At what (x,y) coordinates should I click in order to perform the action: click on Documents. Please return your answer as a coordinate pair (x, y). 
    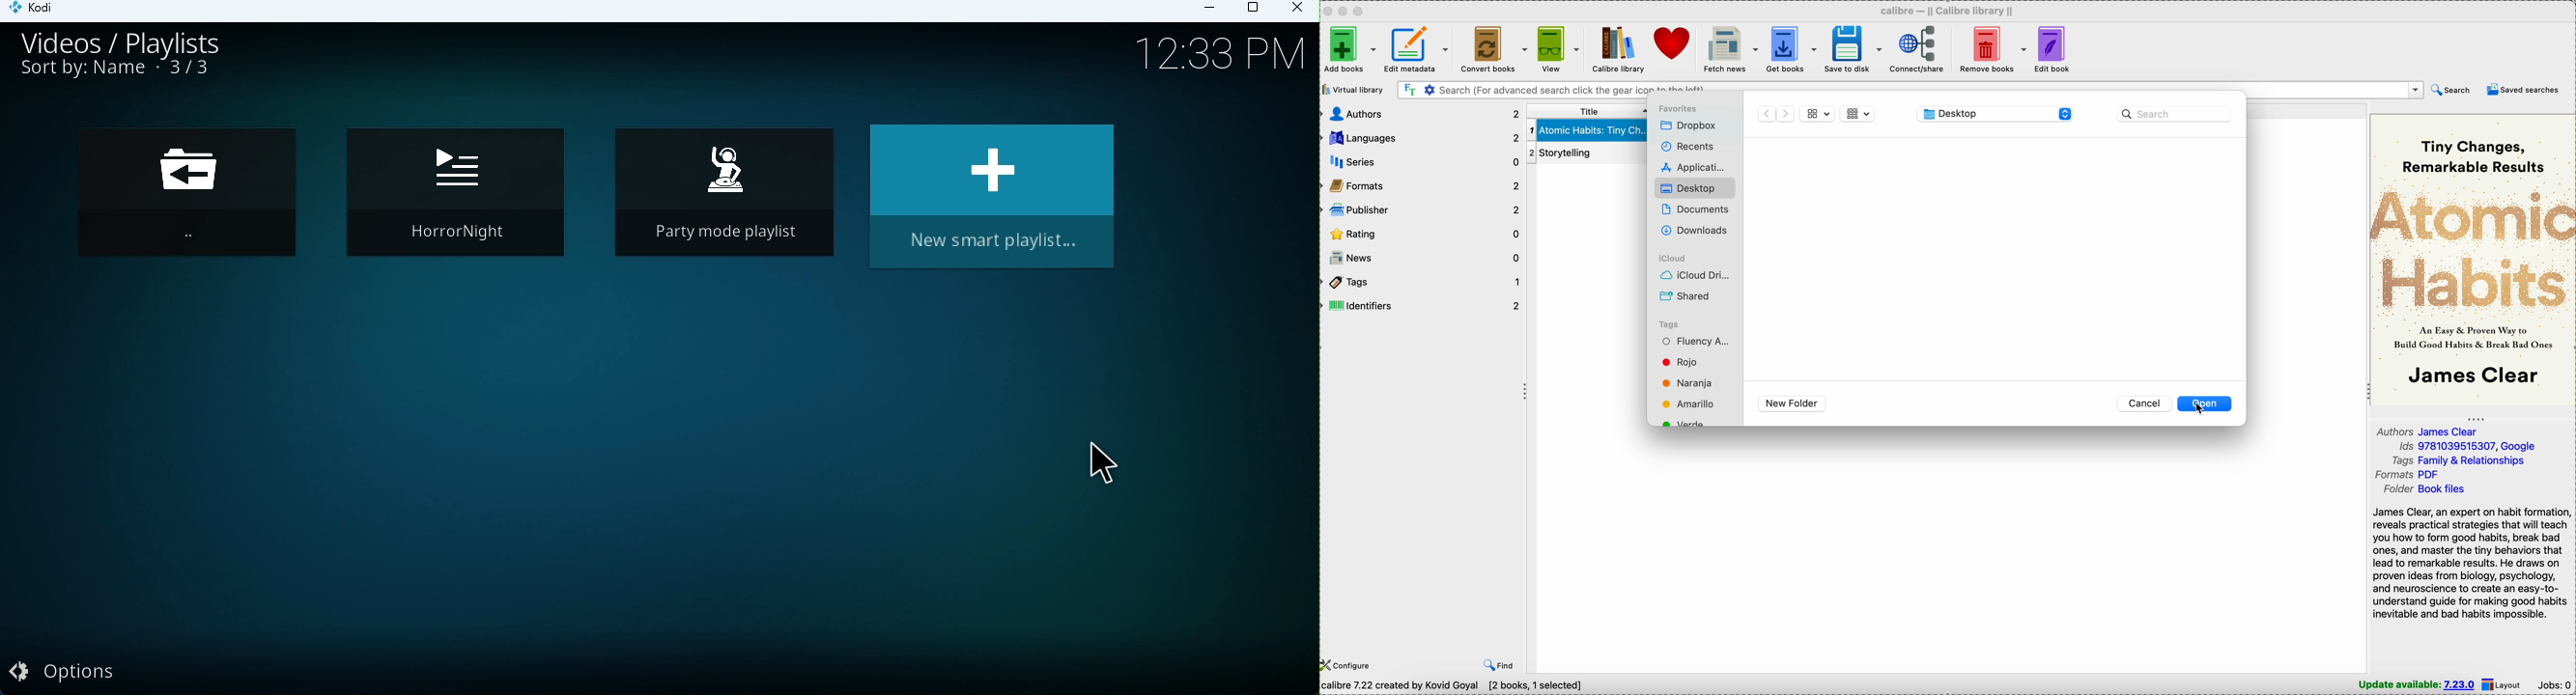
    Looking at the image, I should click on (1697, 210).